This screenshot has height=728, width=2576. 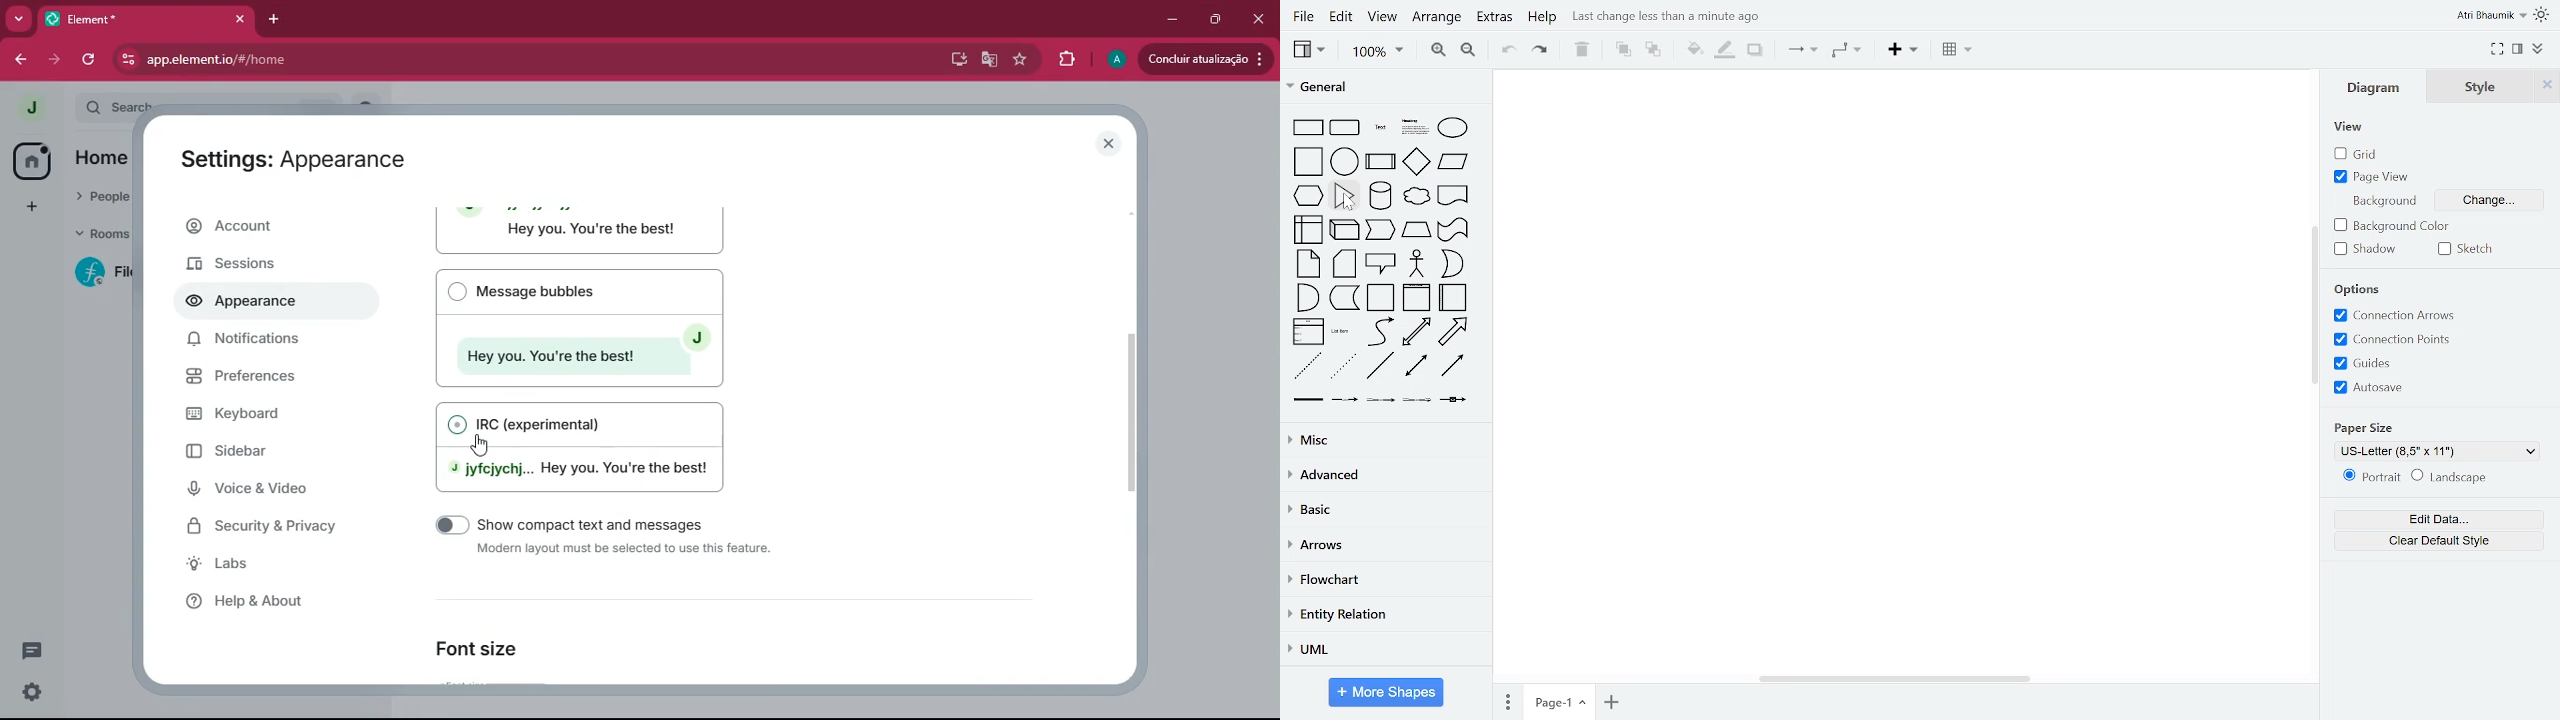 What do you see at coordinates (105, 196) in the screenshot?
I see `people` at bounding box center [105, 196].